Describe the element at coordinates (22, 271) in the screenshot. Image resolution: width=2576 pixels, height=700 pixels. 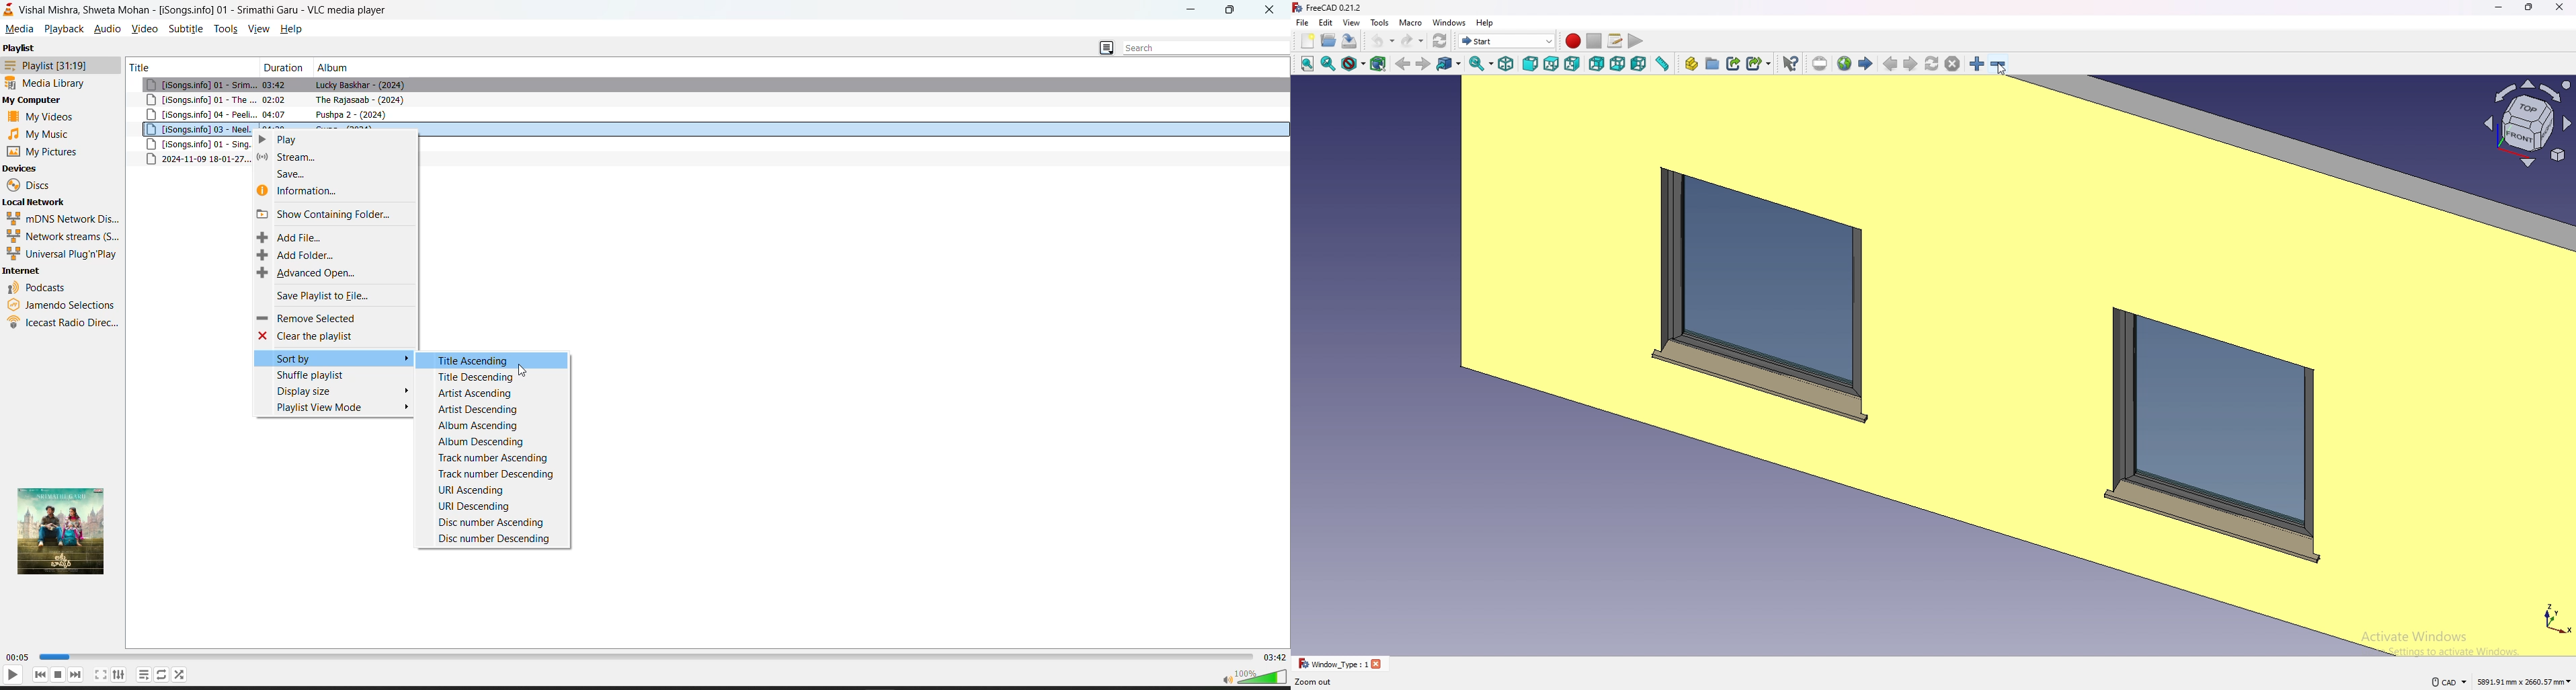
I see `internet` at that location.